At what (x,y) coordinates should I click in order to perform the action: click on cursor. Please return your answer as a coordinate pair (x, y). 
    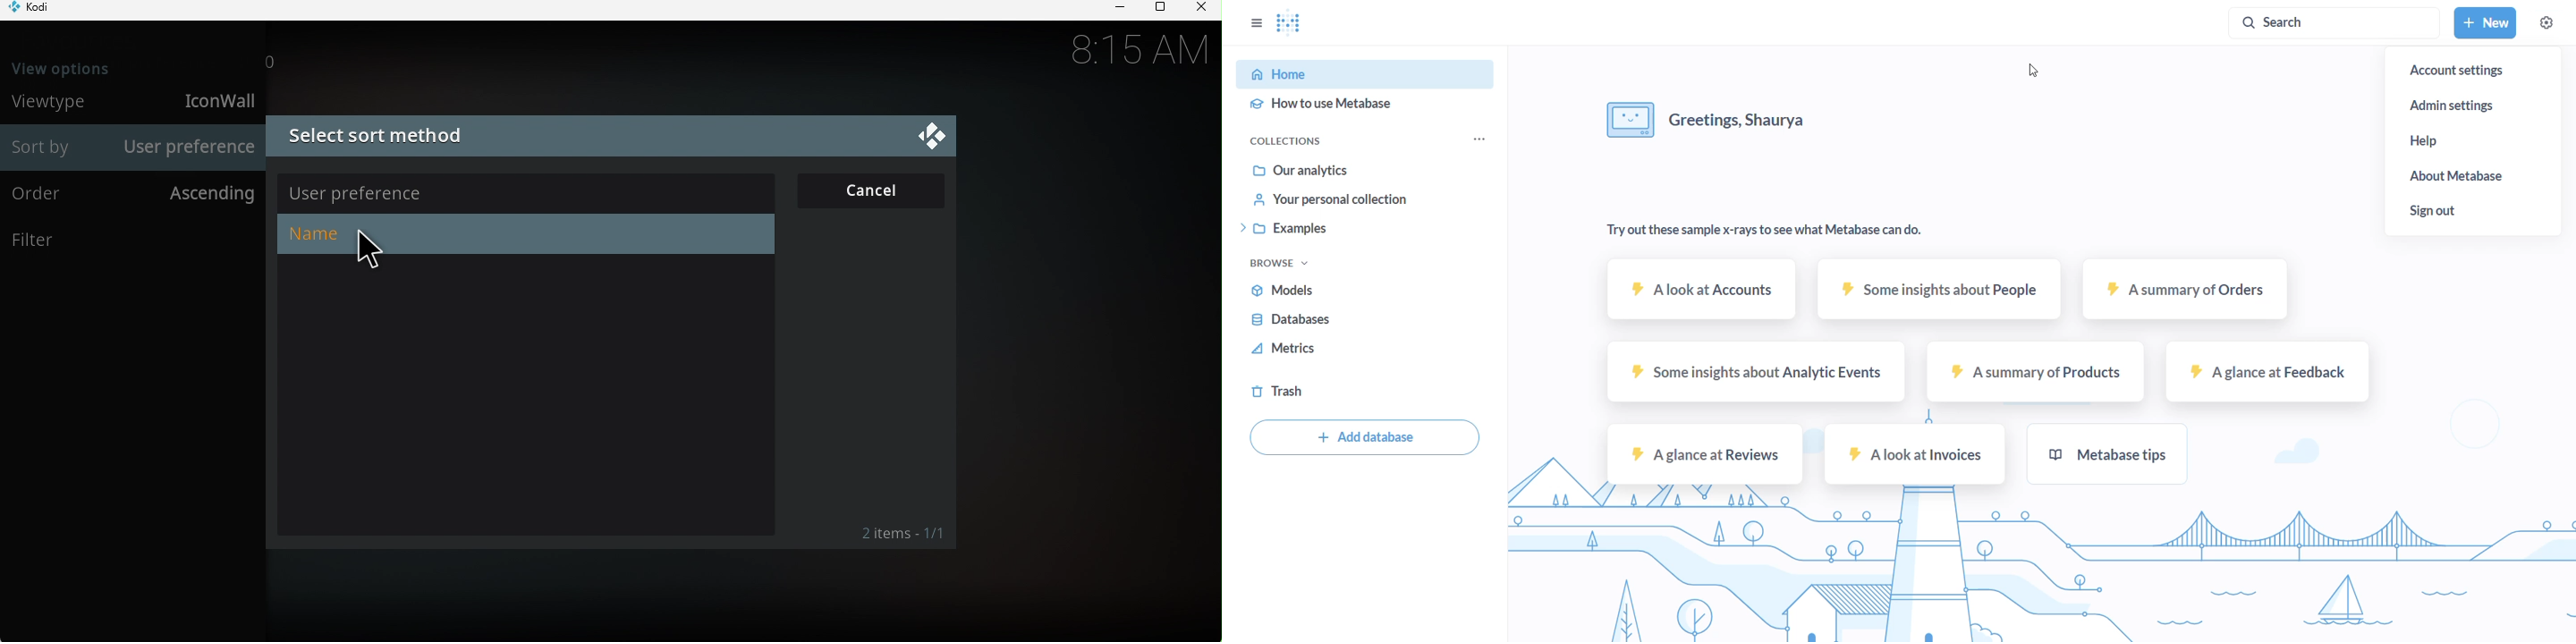
    Looking at the image, I should click on (2034, 71).